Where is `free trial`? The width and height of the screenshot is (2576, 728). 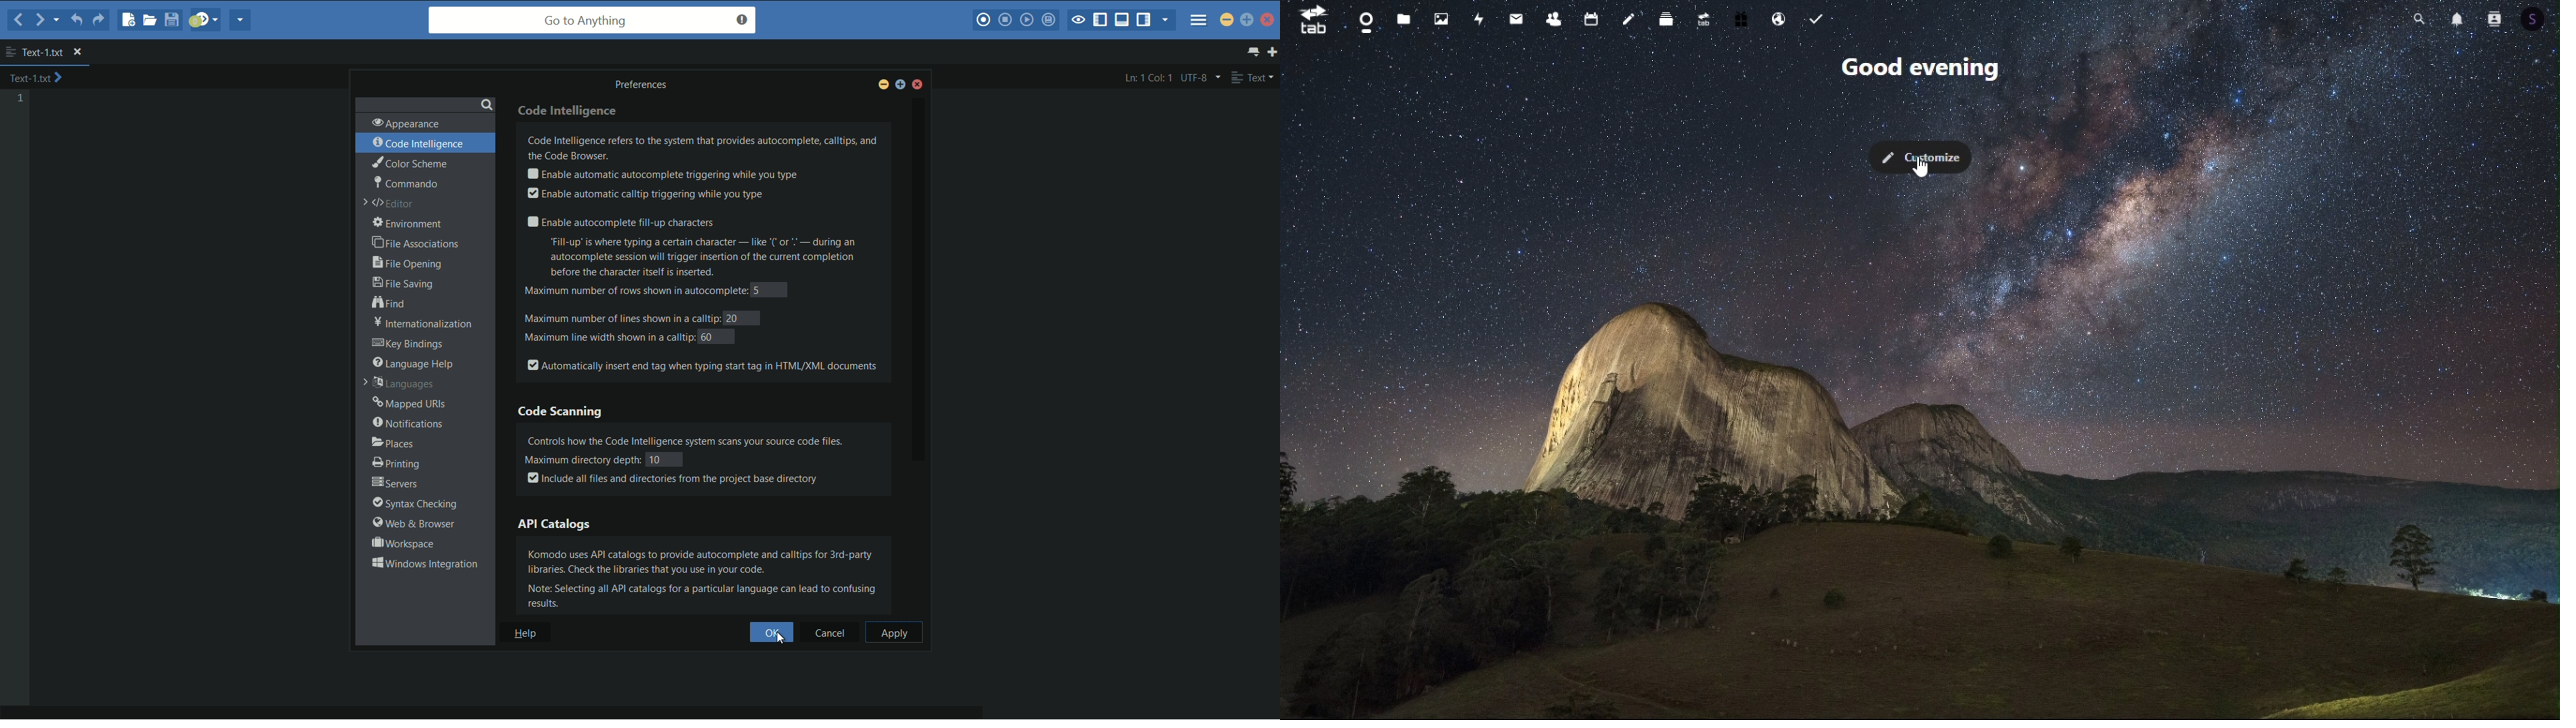
free trial is located at coordinates (1743, 18).